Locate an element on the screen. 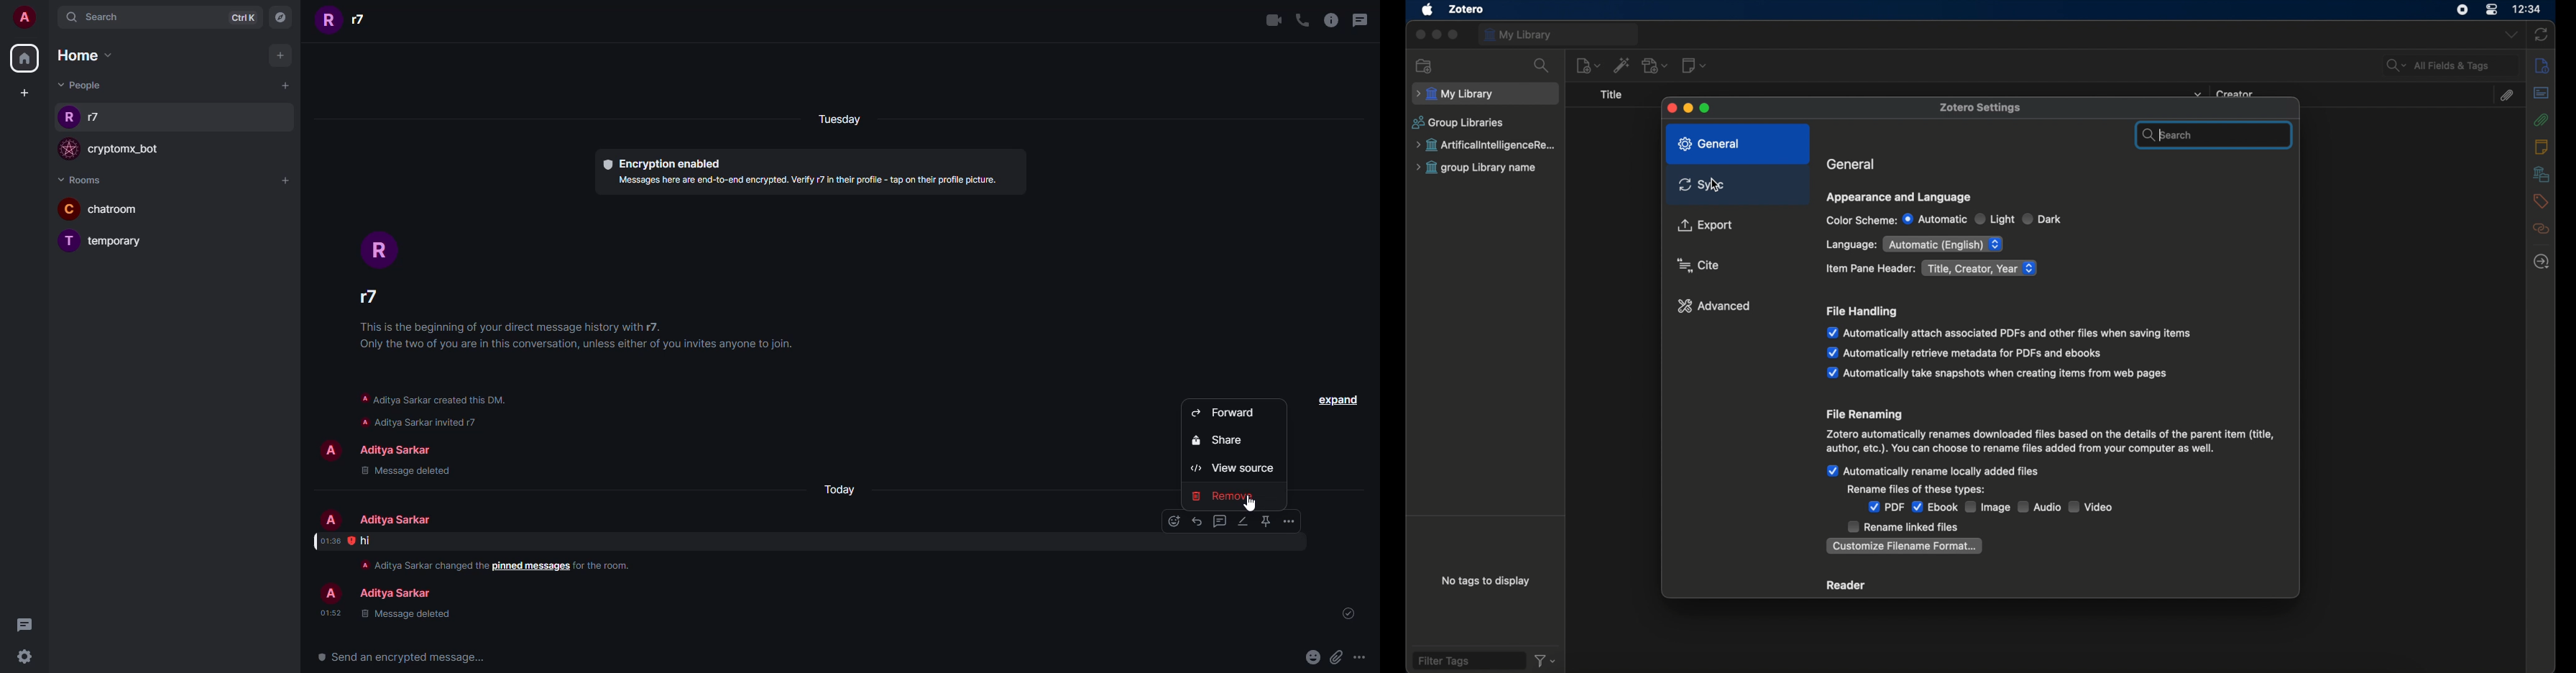 The height and width of the screenshot is (700, 2576). profile is located at coordinates (329, 451).